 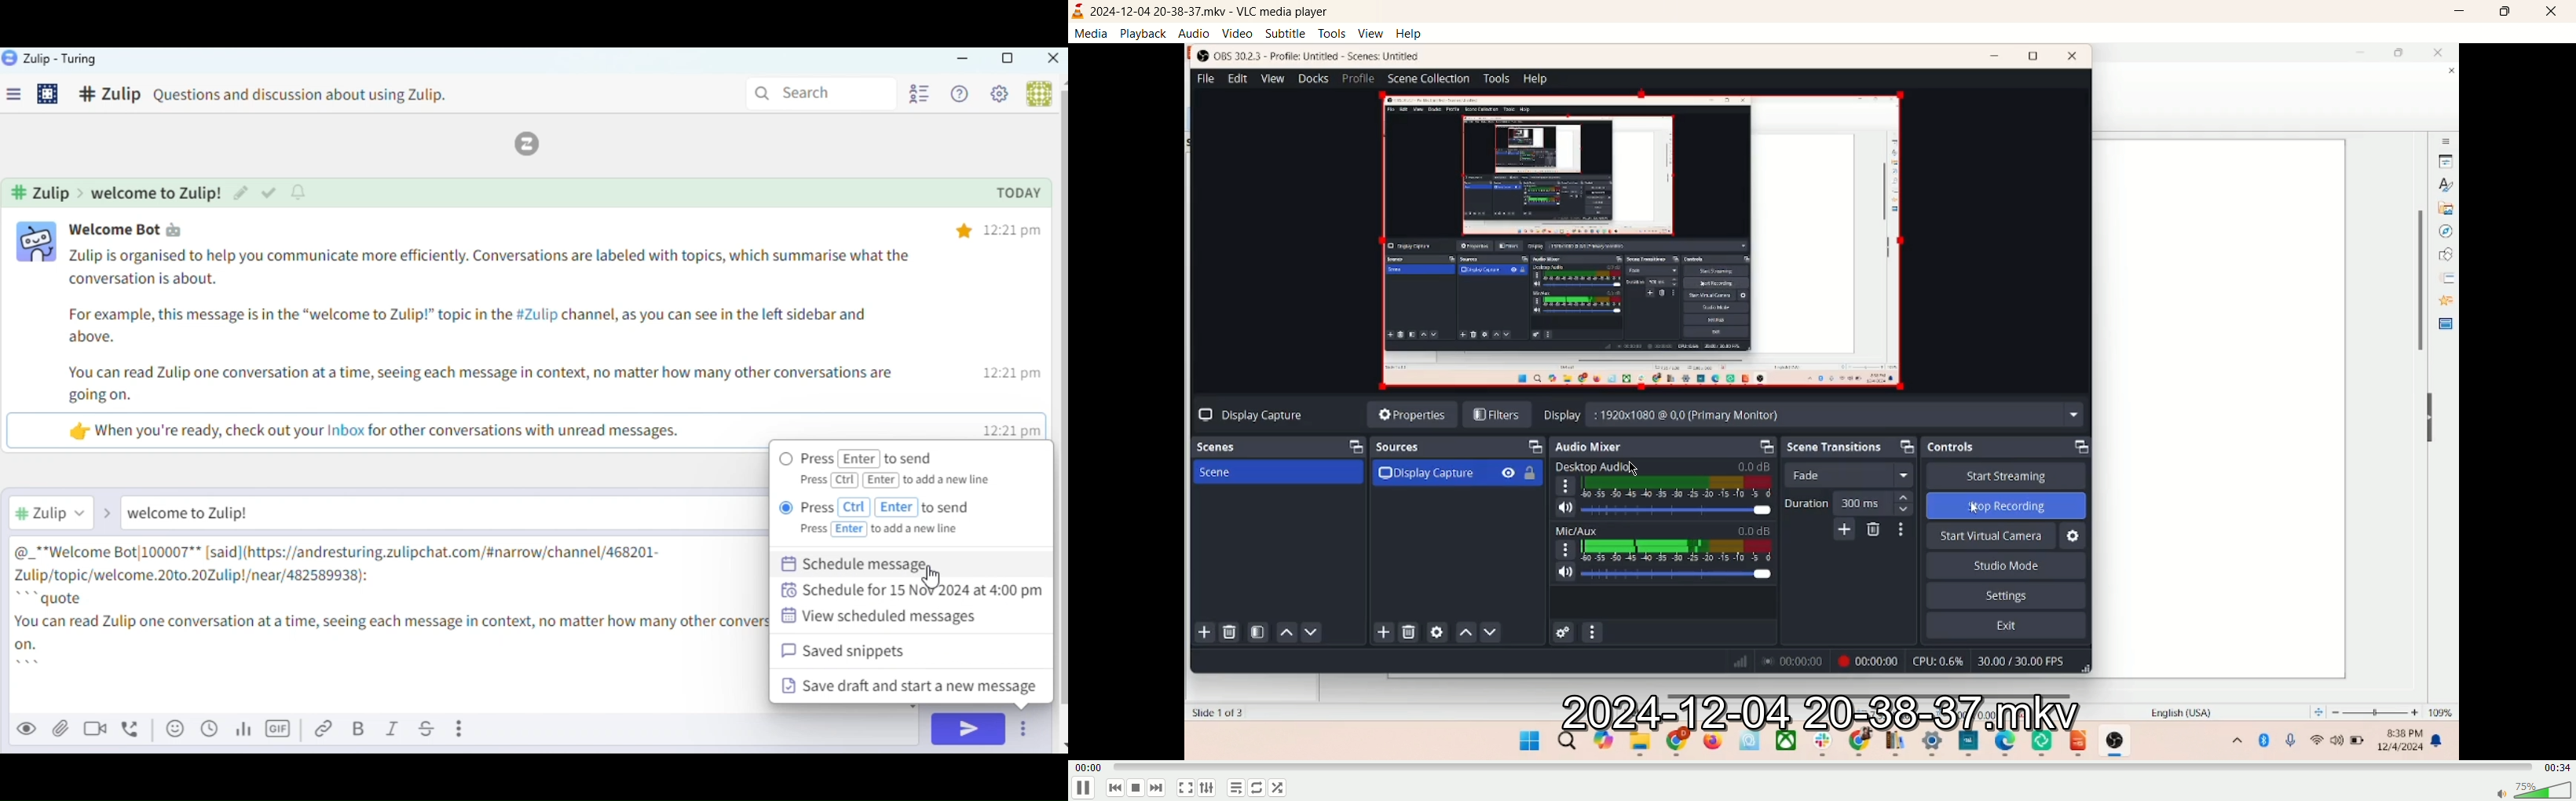 What do you see at coordinates (903, 617) in the screenshot?
I see `View scheduled messages` at bounding box center [903, 617].